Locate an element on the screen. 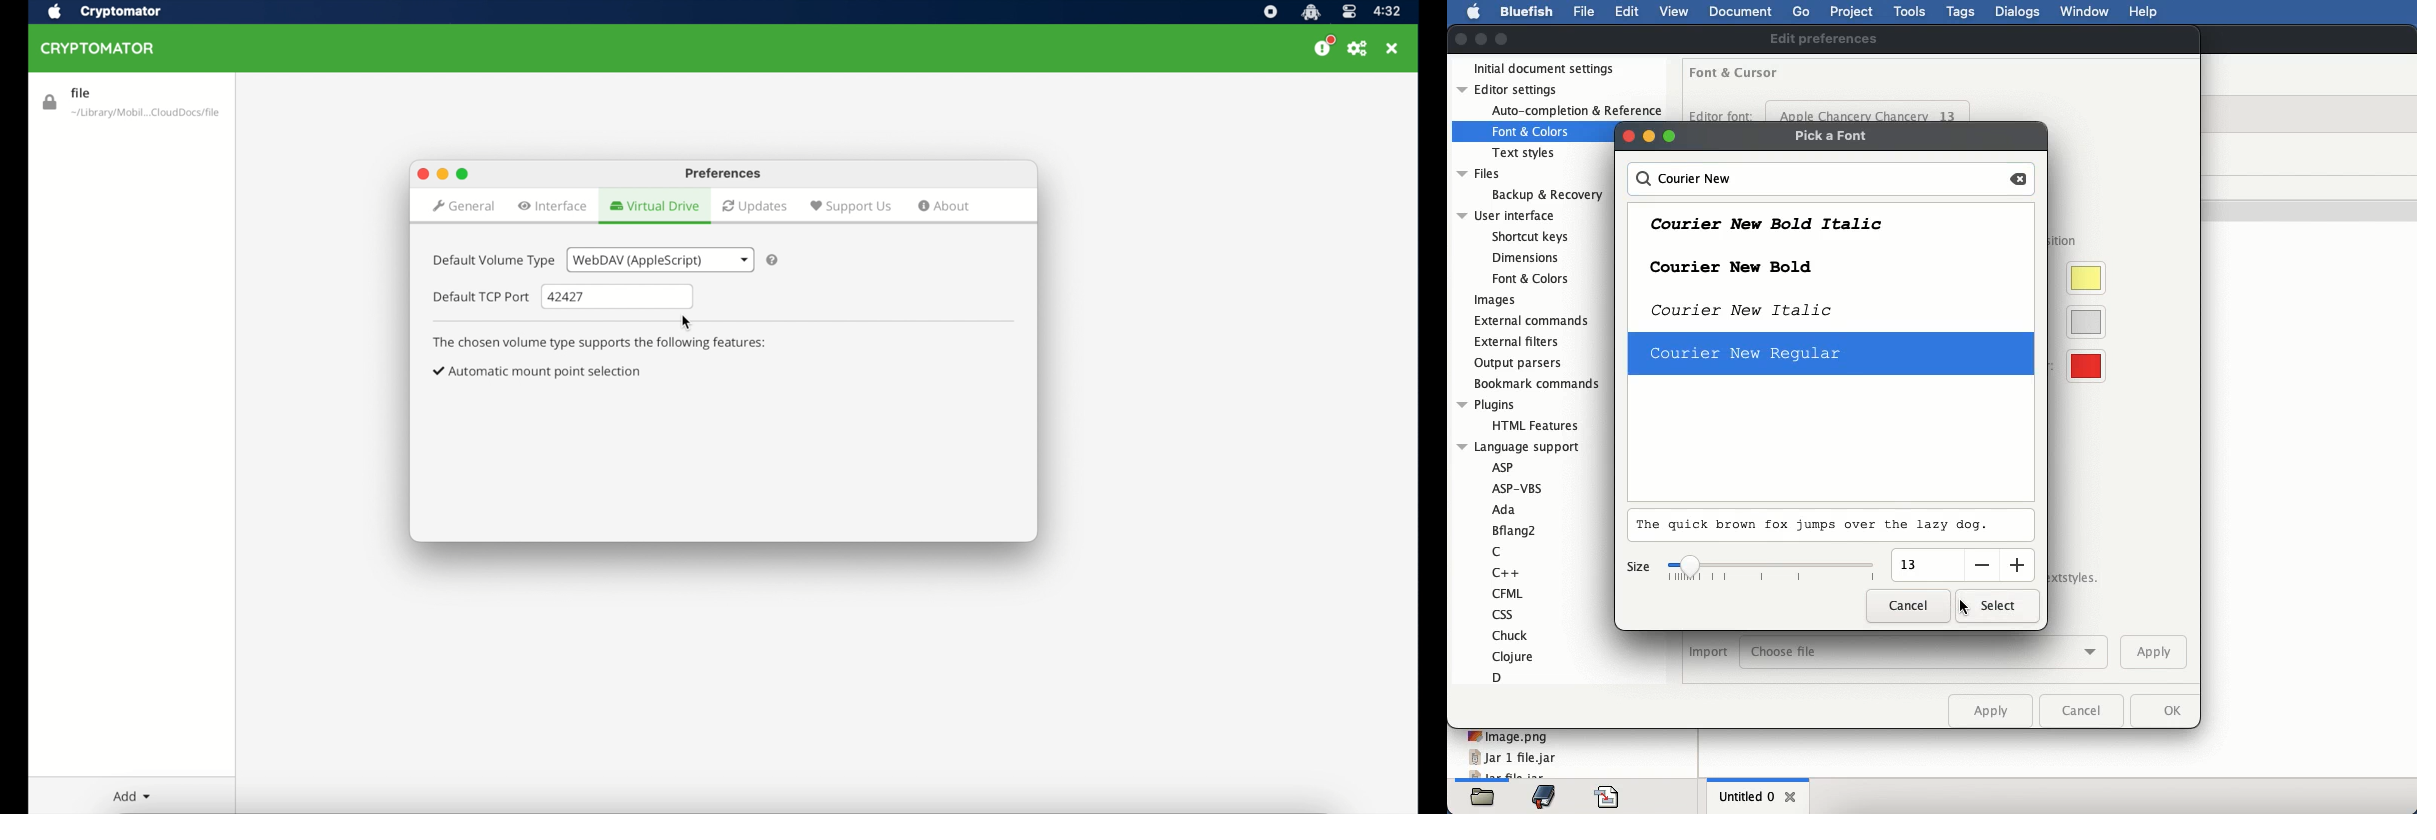 Image resolution: width=2436 pixels, height=840 pixels. Font & Colors is located at coordinates (1532, 133).